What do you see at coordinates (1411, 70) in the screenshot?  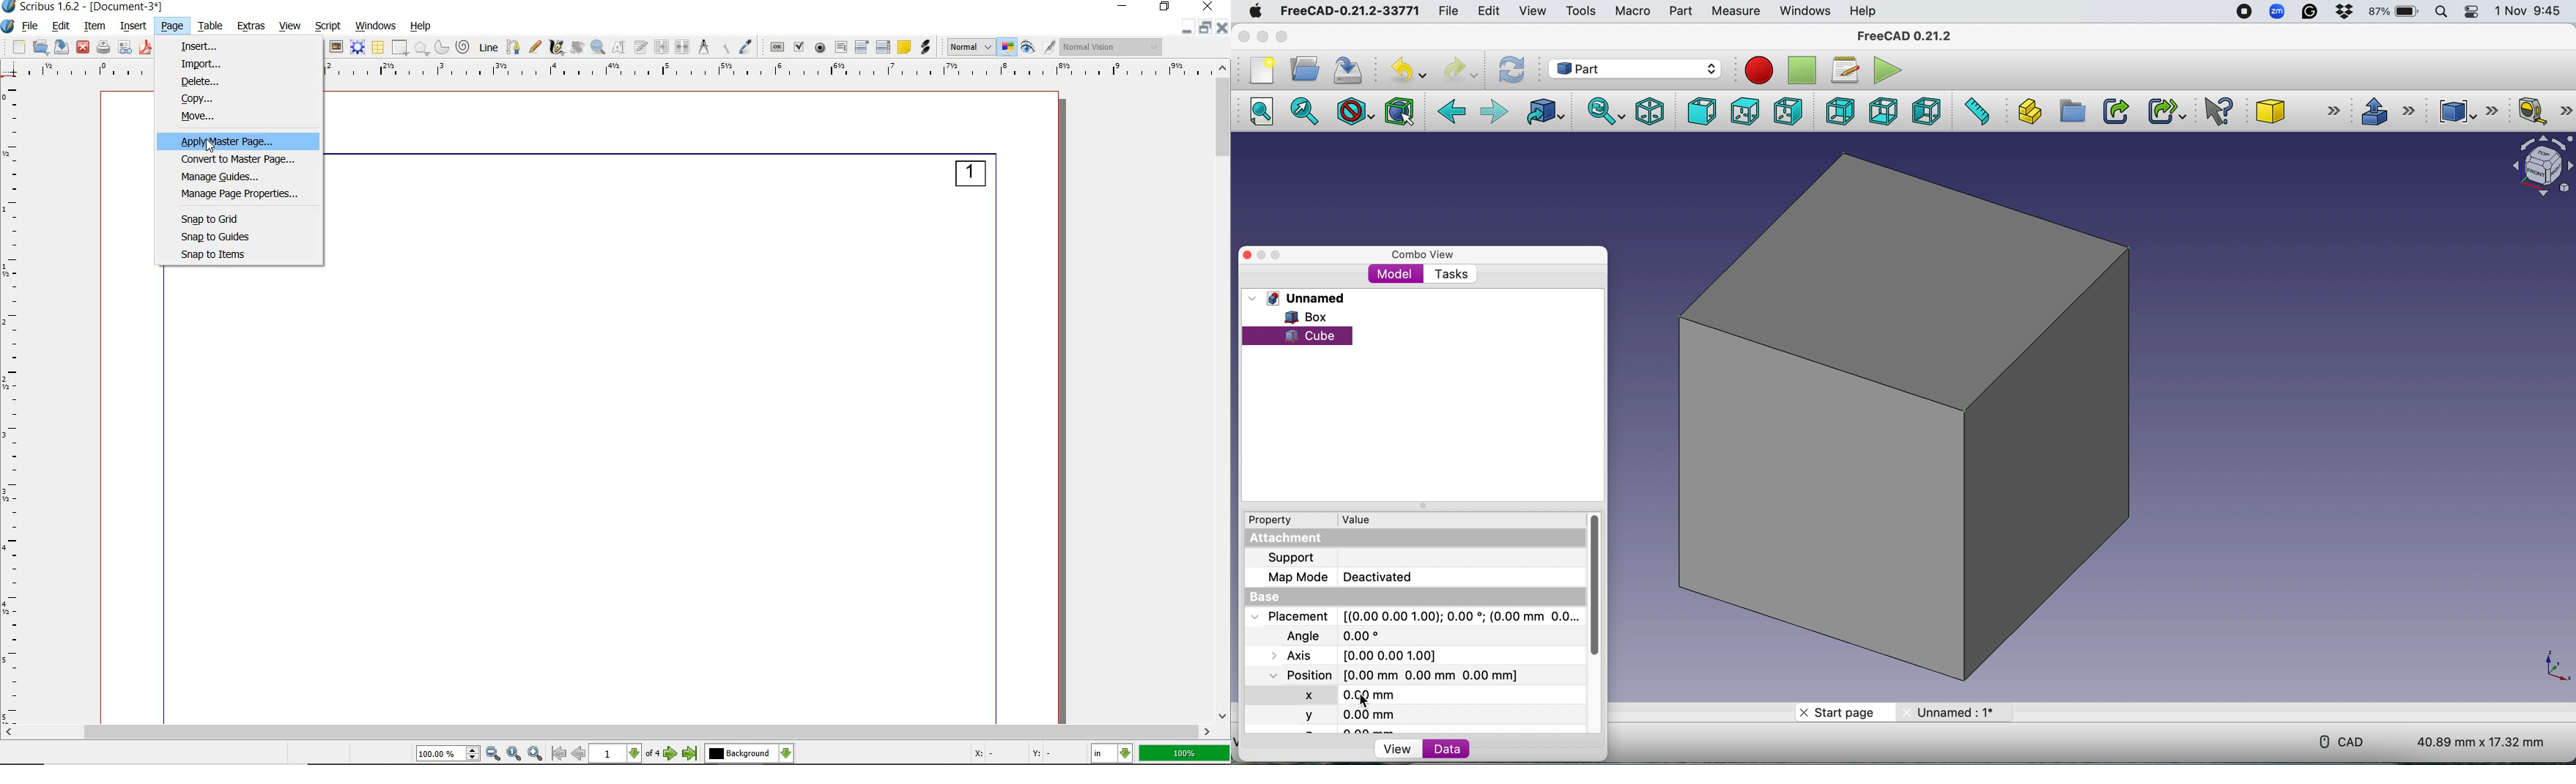 I see `Undo` at bounding box center [1411, 70].